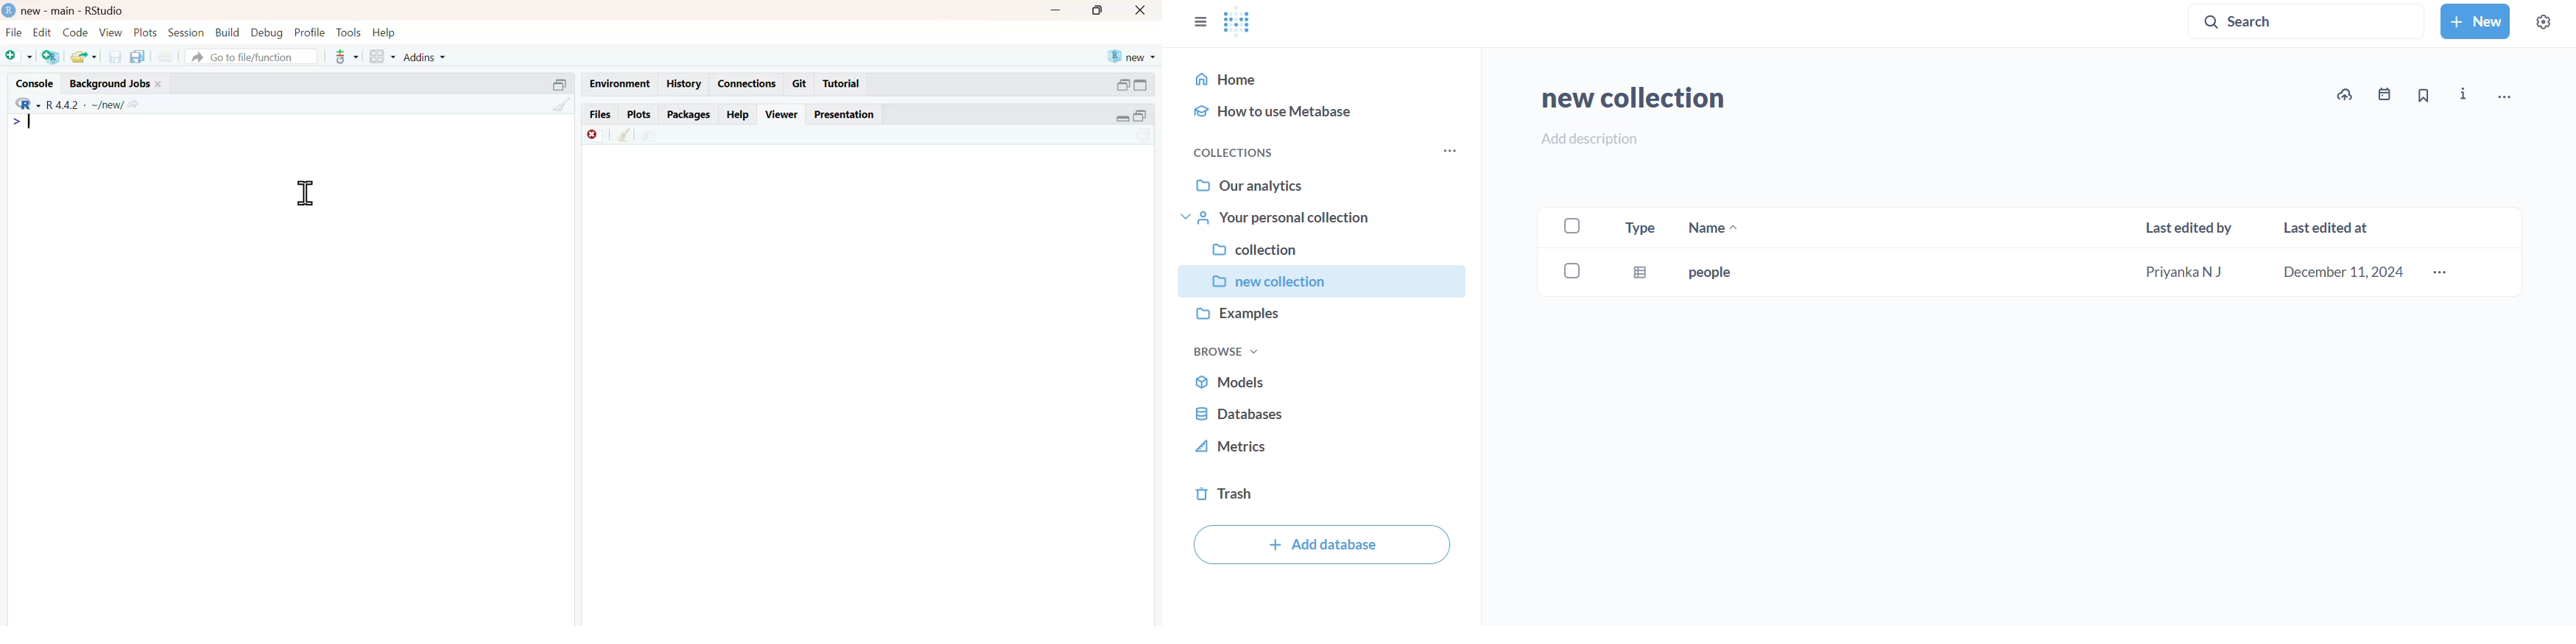 The width and height of the screenshot is (2576, 644). What do you see at coordinates (1056, 10) in the screenshot?
I see `minimise` at bounding box center [1056, 10].